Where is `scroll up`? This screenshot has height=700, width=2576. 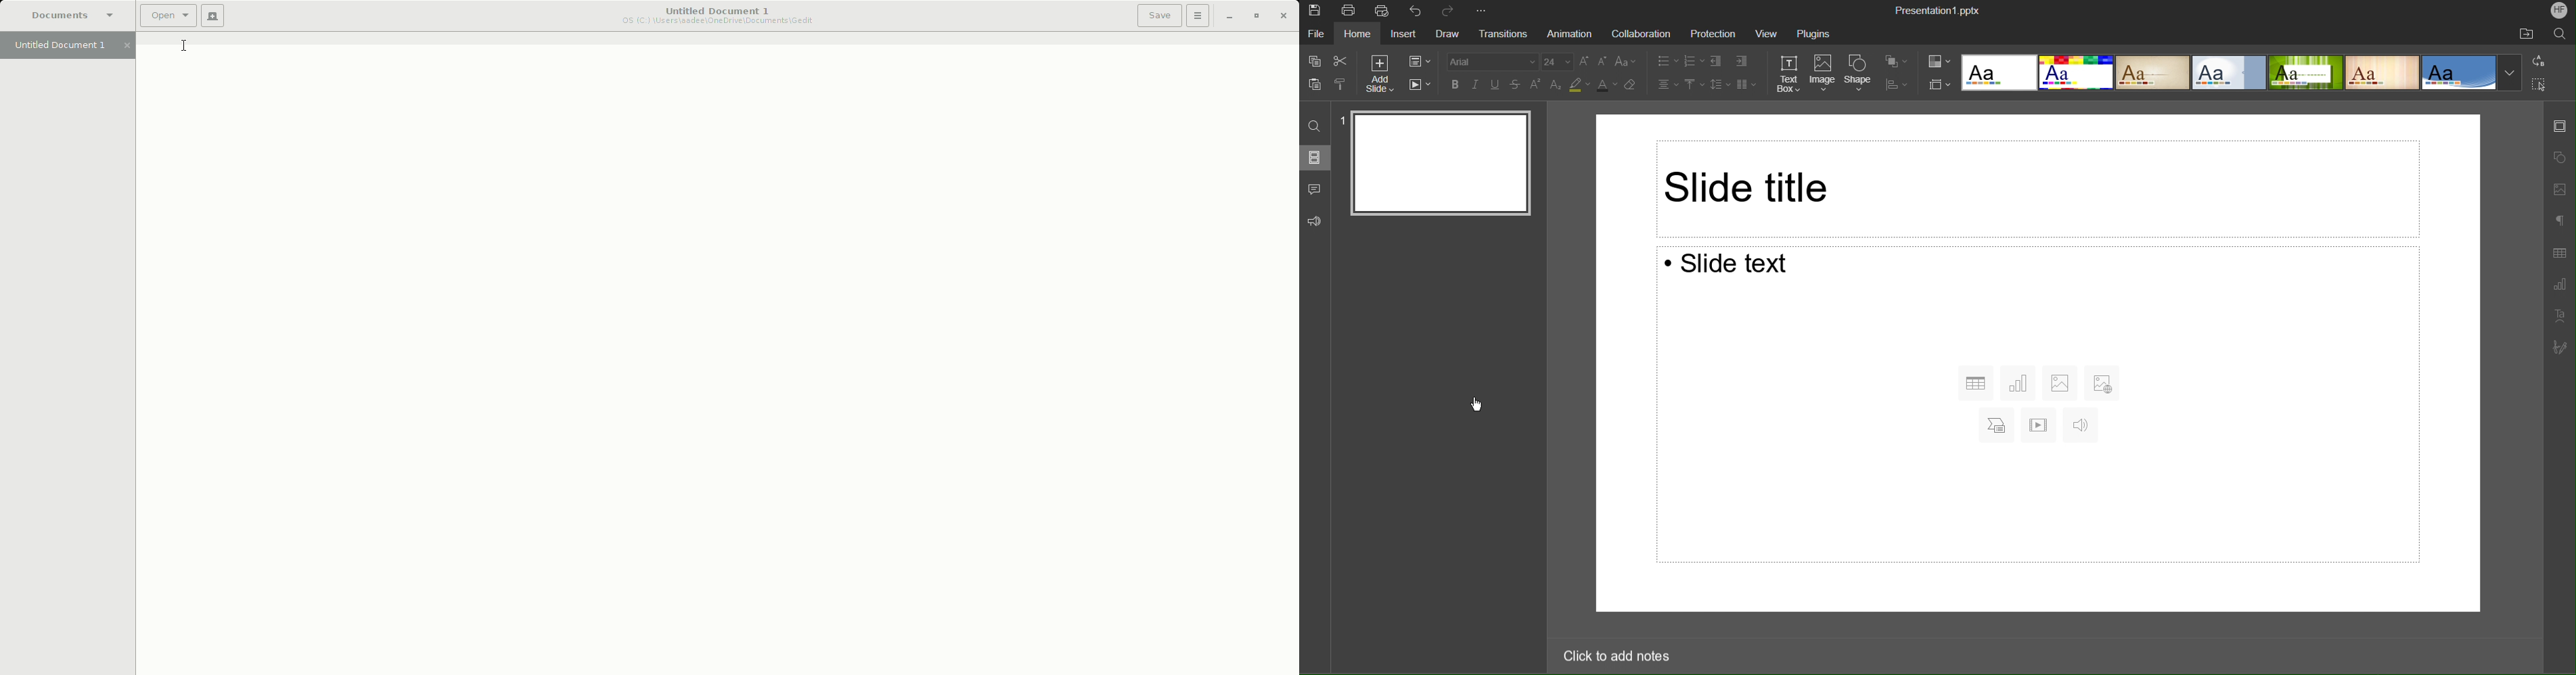
scroll up is located at coordinates (2535, 106).